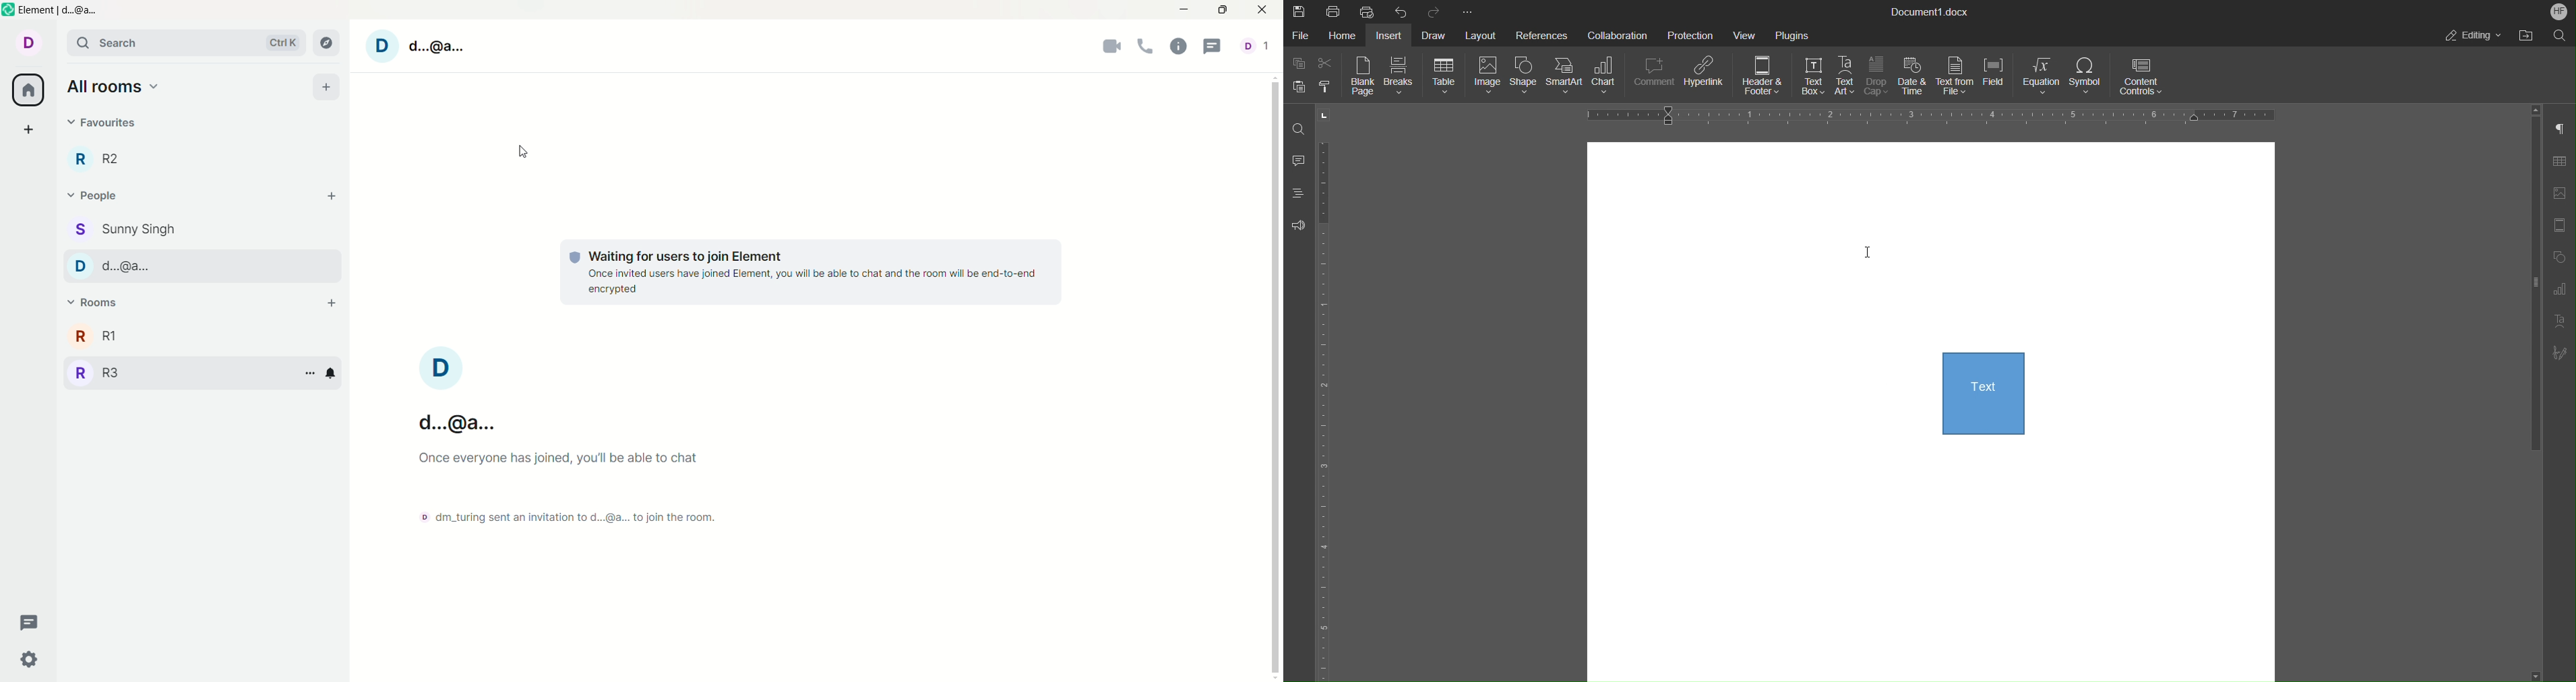  What do you see at coordinates (1186, 8) in the screenshot?
I see `minimize` at bounding box center [1186, 8].